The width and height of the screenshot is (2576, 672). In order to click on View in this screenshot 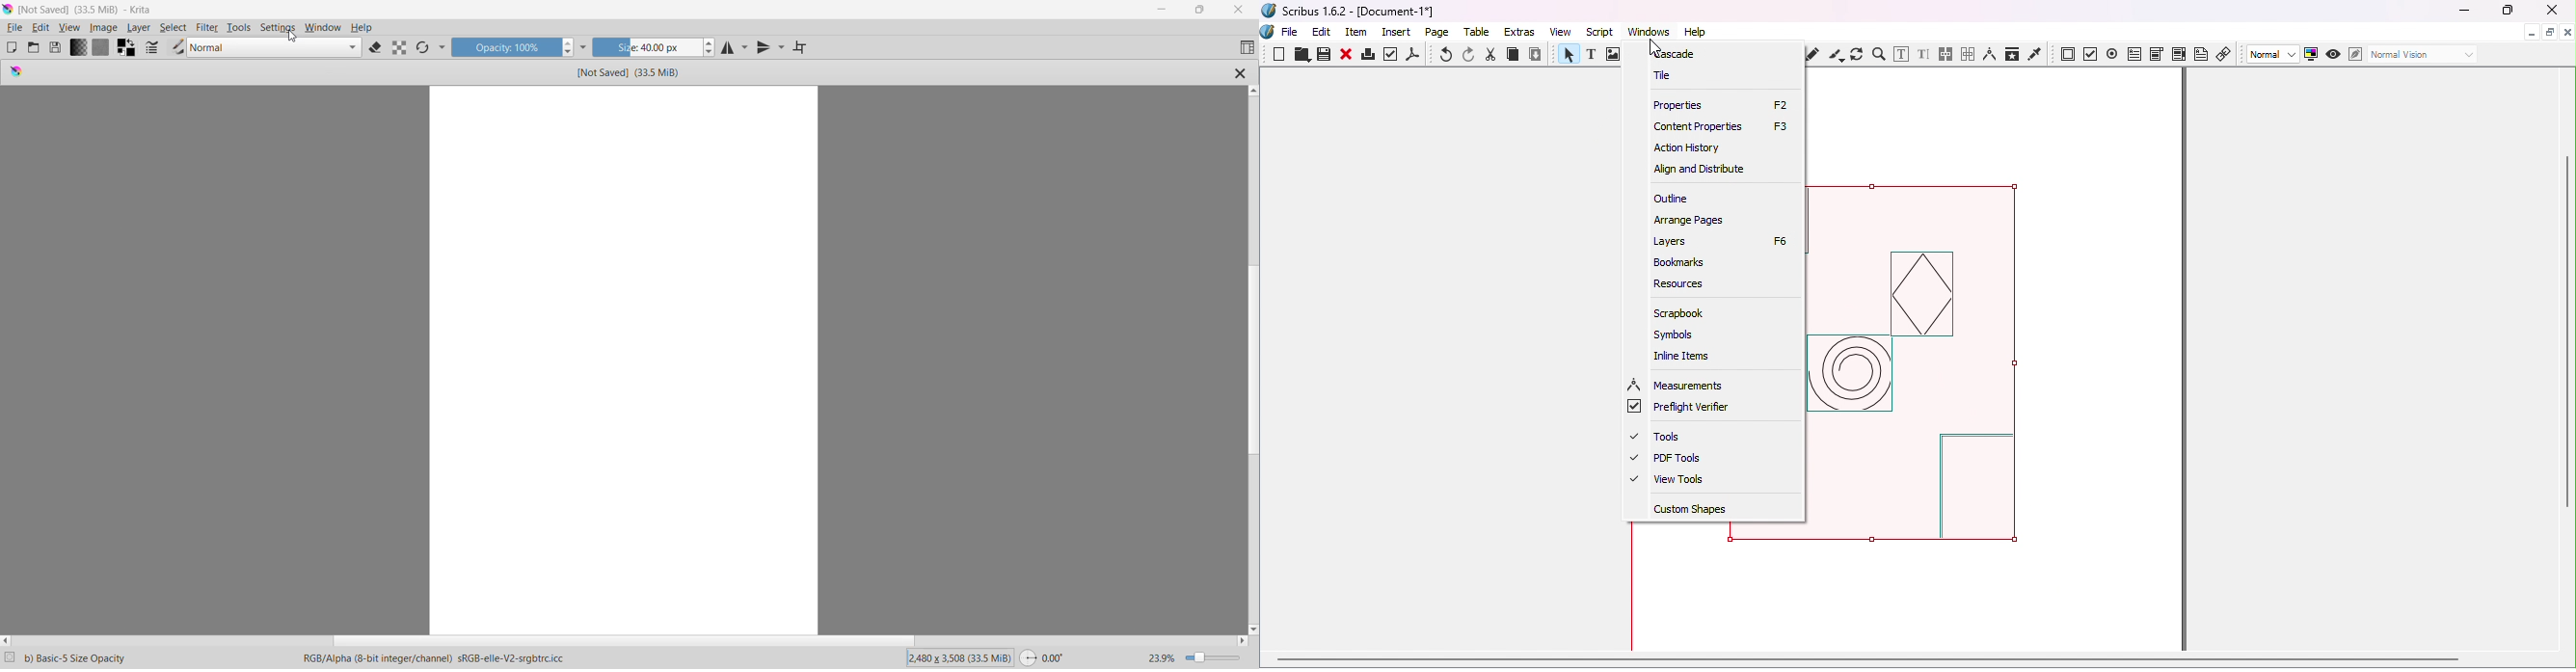, I will do `click(1565, 31)`.